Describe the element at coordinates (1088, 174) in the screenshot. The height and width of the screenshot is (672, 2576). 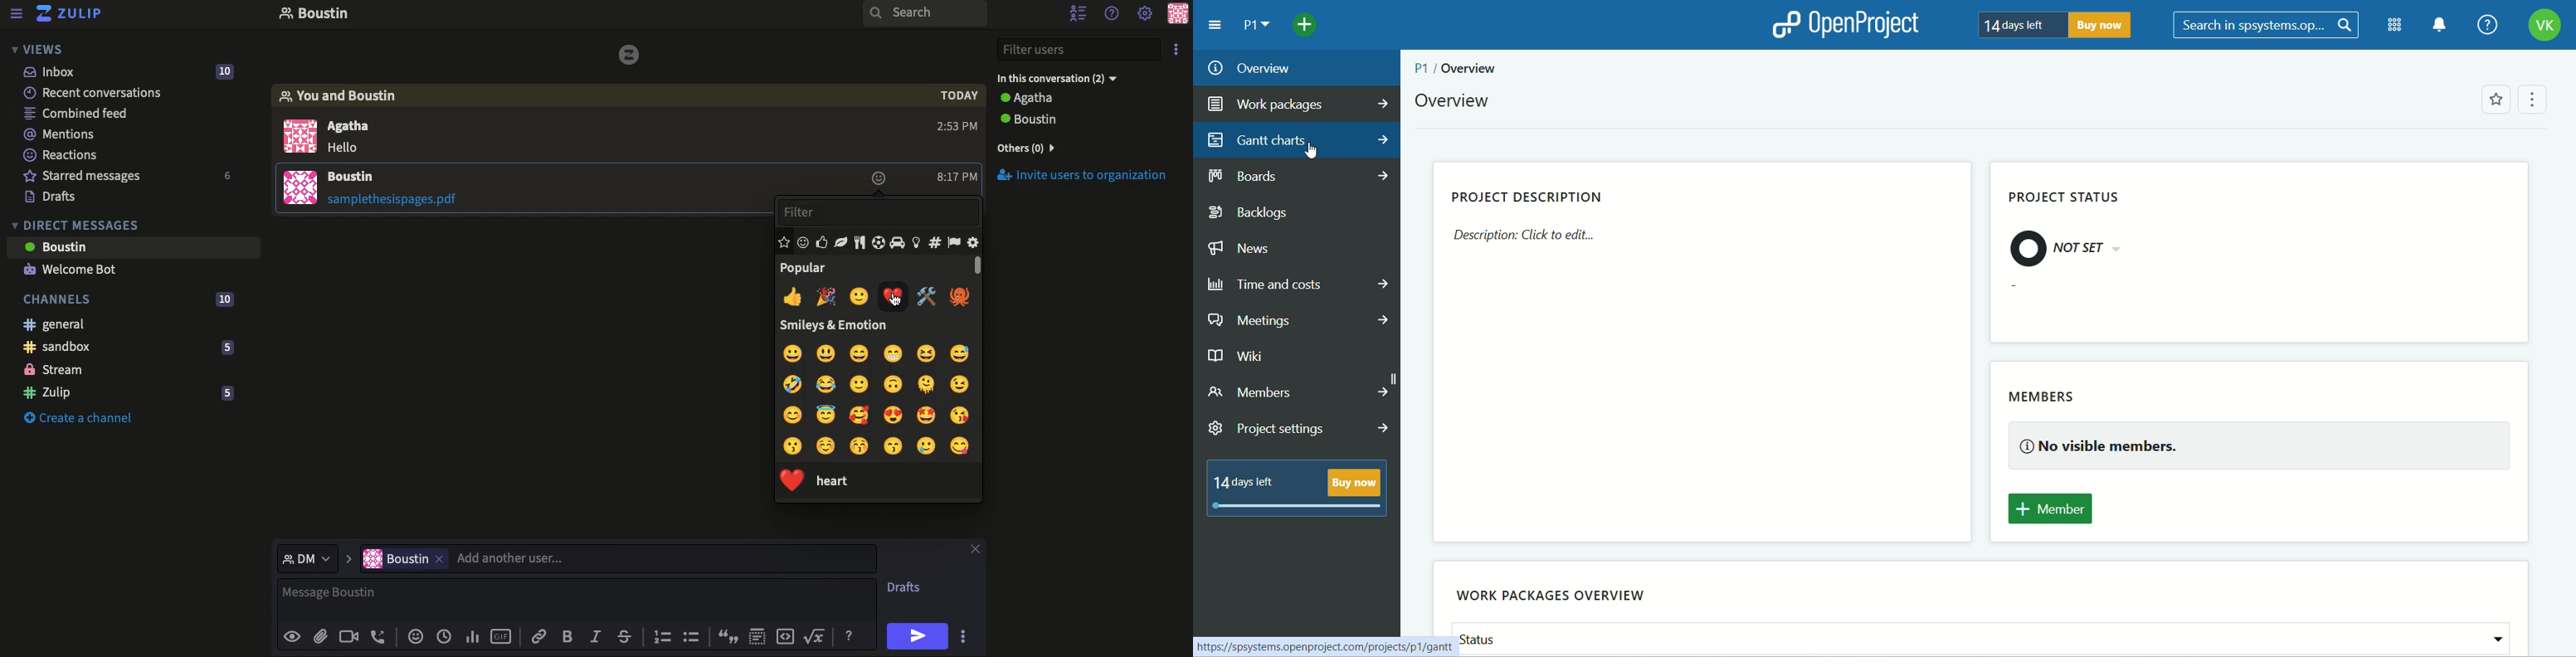
I see `Invite users to the organization` at that location.